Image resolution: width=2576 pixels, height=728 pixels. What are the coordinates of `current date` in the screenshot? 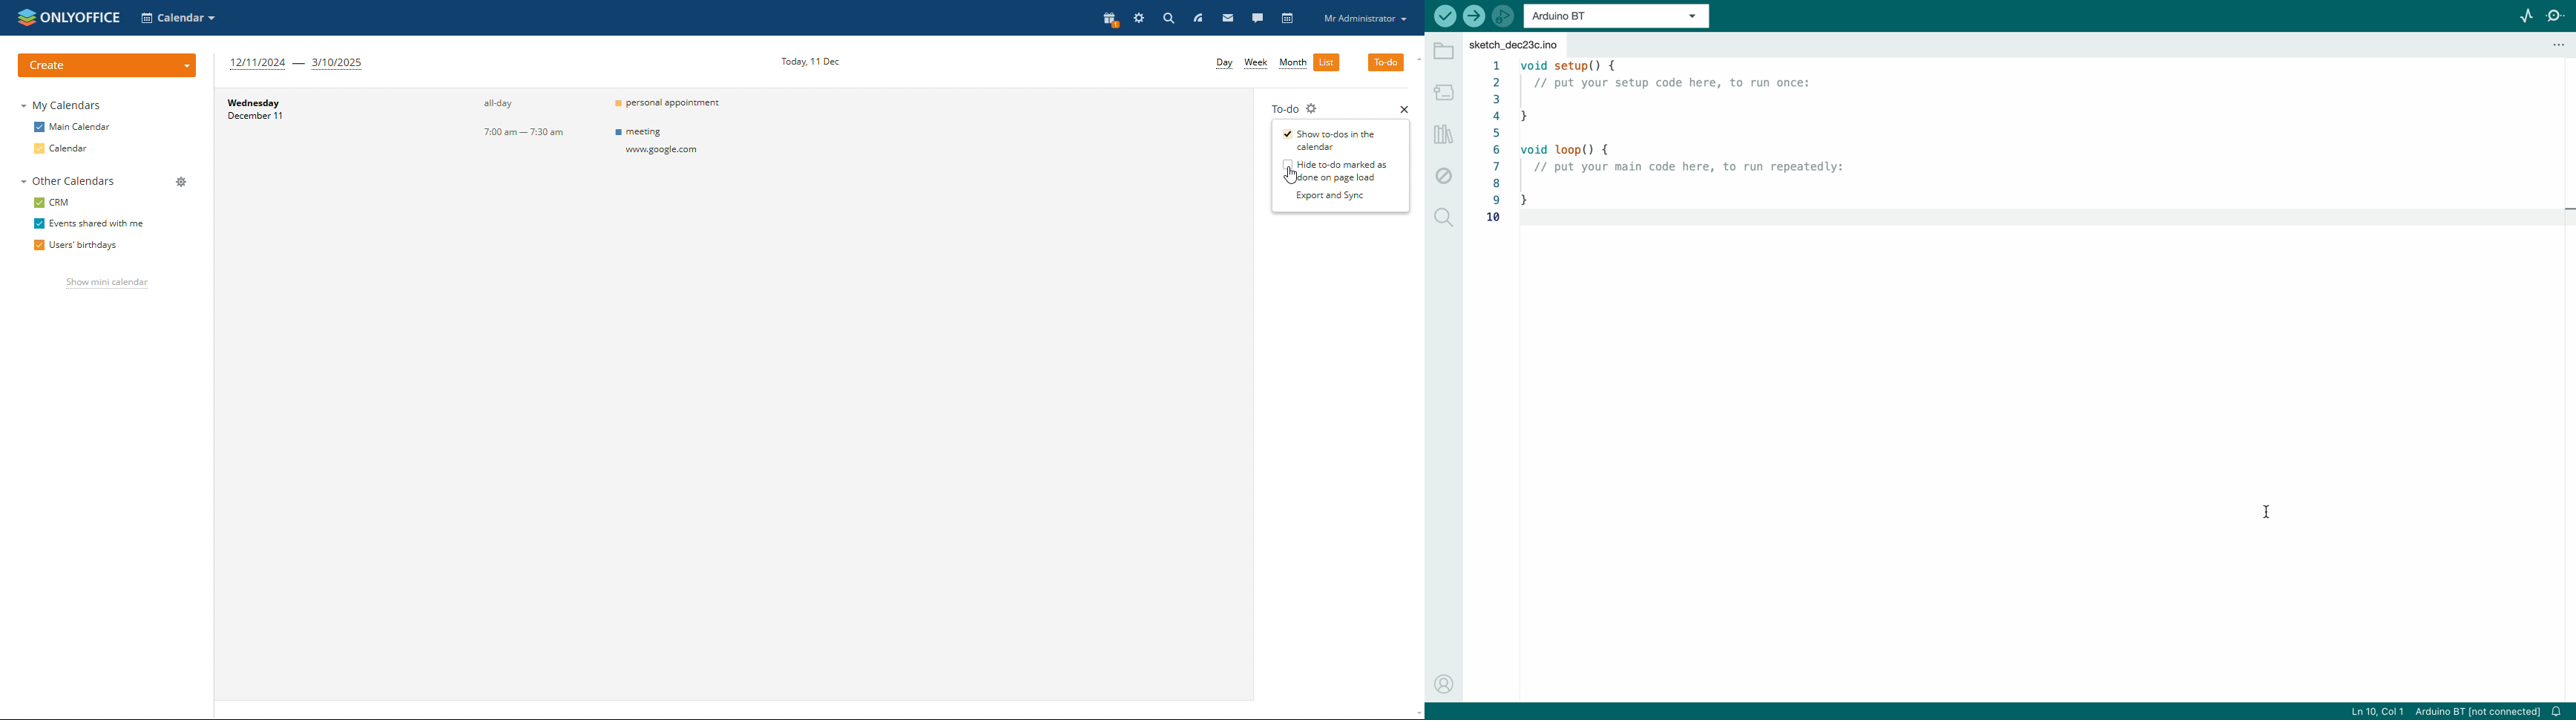 It's located at (811, 61).